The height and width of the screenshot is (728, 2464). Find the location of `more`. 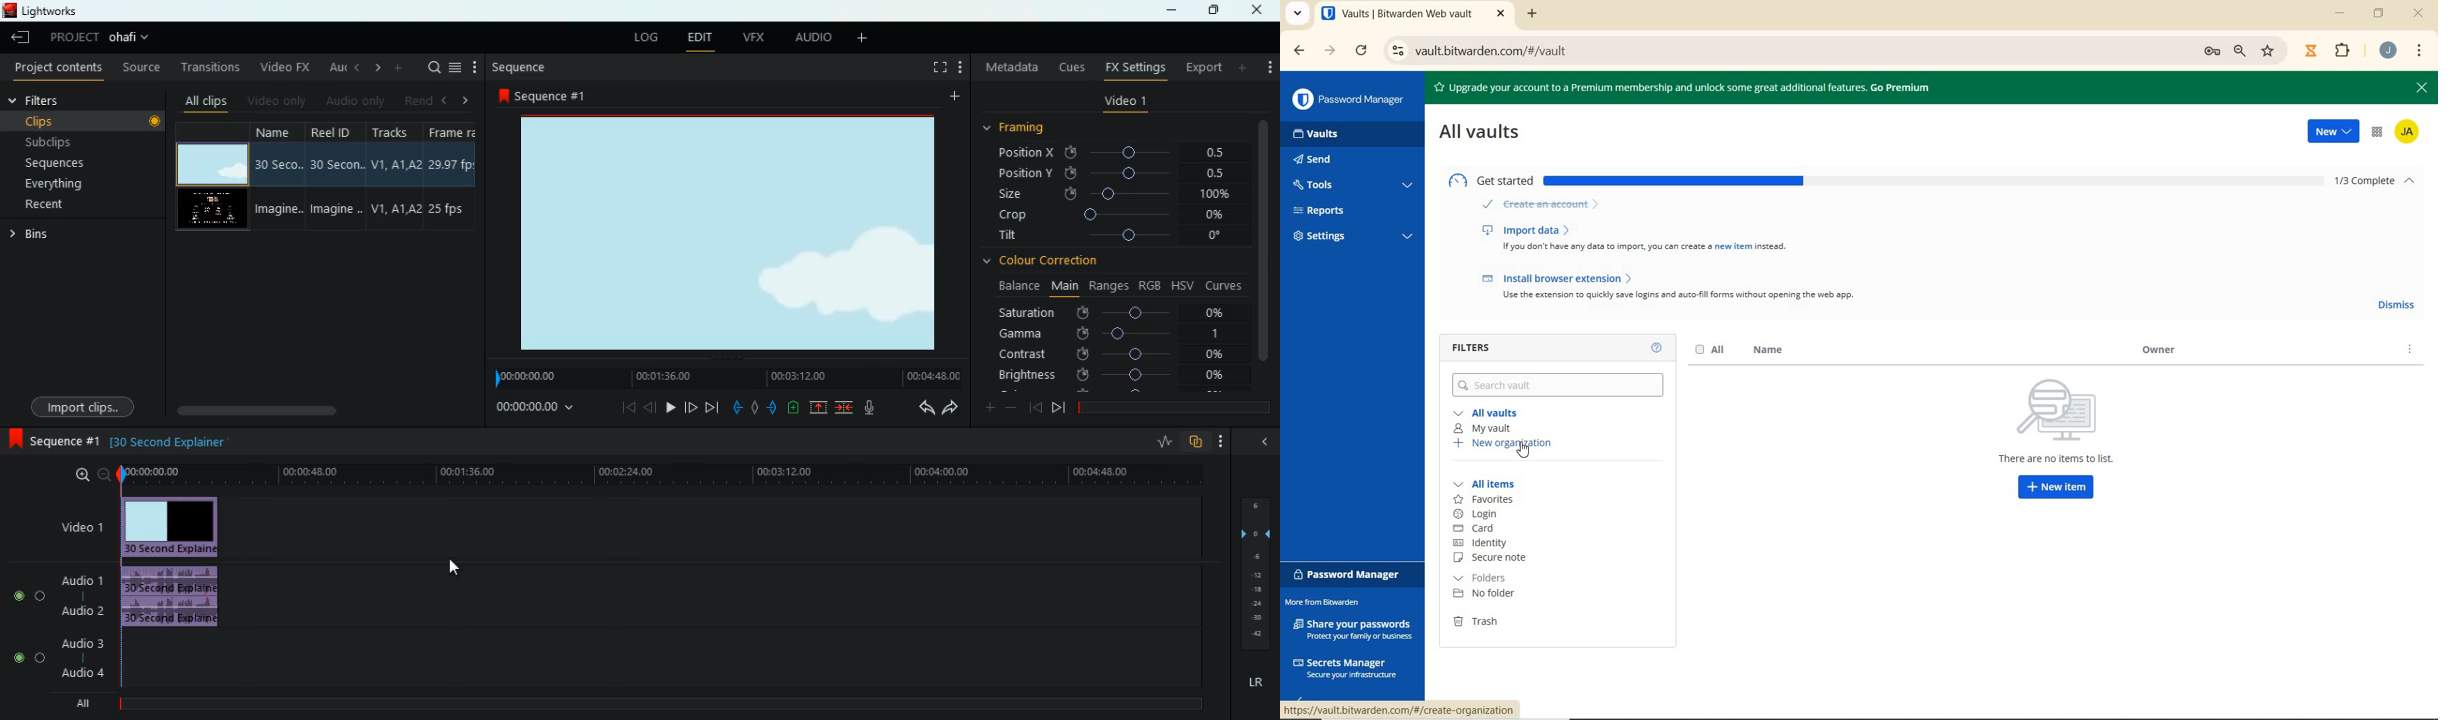

more is located at coordinates (1221, 440).